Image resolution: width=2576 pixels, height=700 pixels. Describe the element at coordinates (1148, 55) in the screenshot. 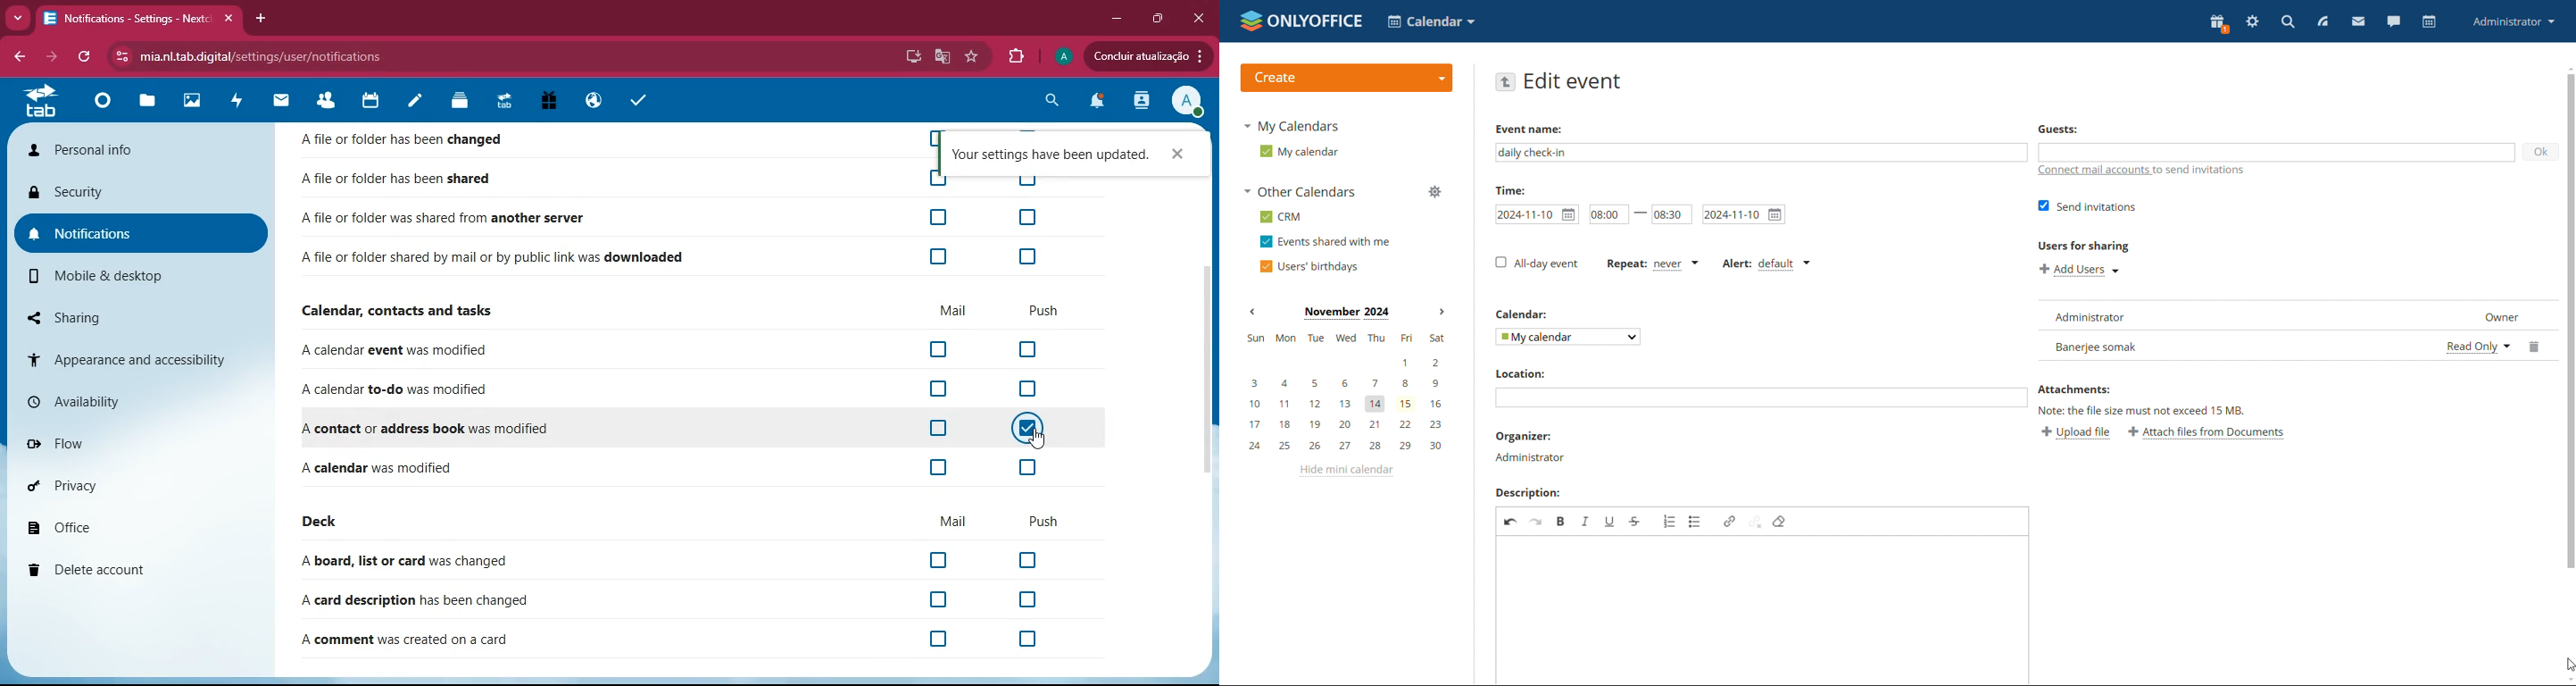

I see `Concluir atualizacao` at that location.